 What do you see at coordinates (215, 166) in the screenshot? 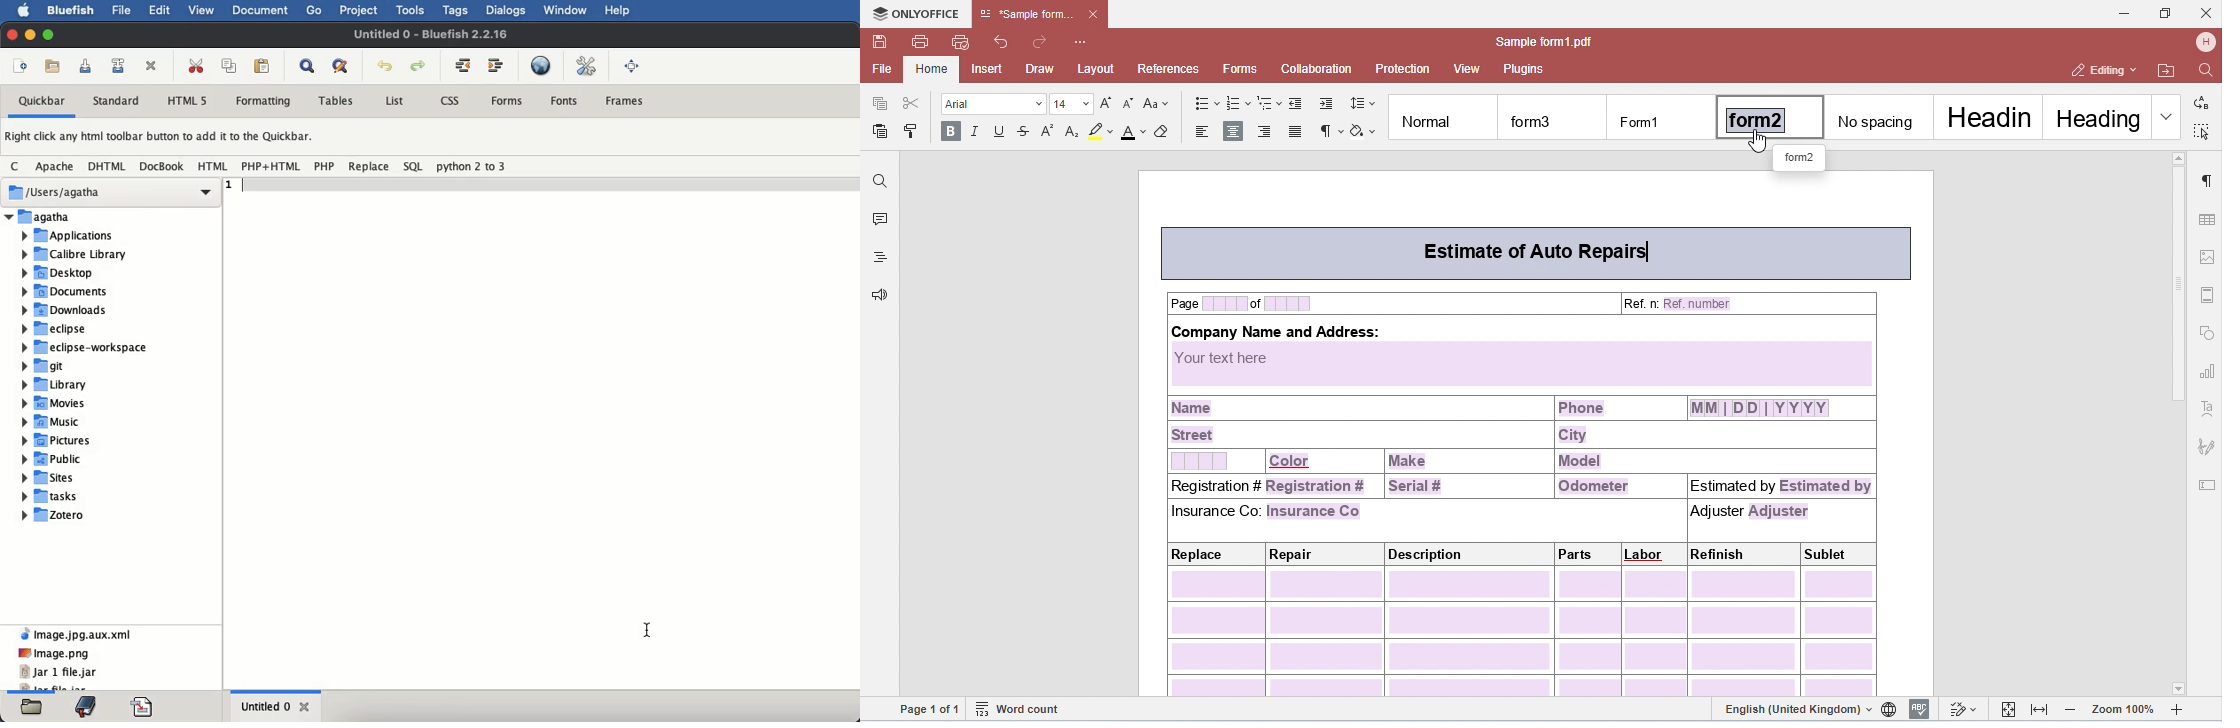
I see `HTML` at bounding box center [215, 166].